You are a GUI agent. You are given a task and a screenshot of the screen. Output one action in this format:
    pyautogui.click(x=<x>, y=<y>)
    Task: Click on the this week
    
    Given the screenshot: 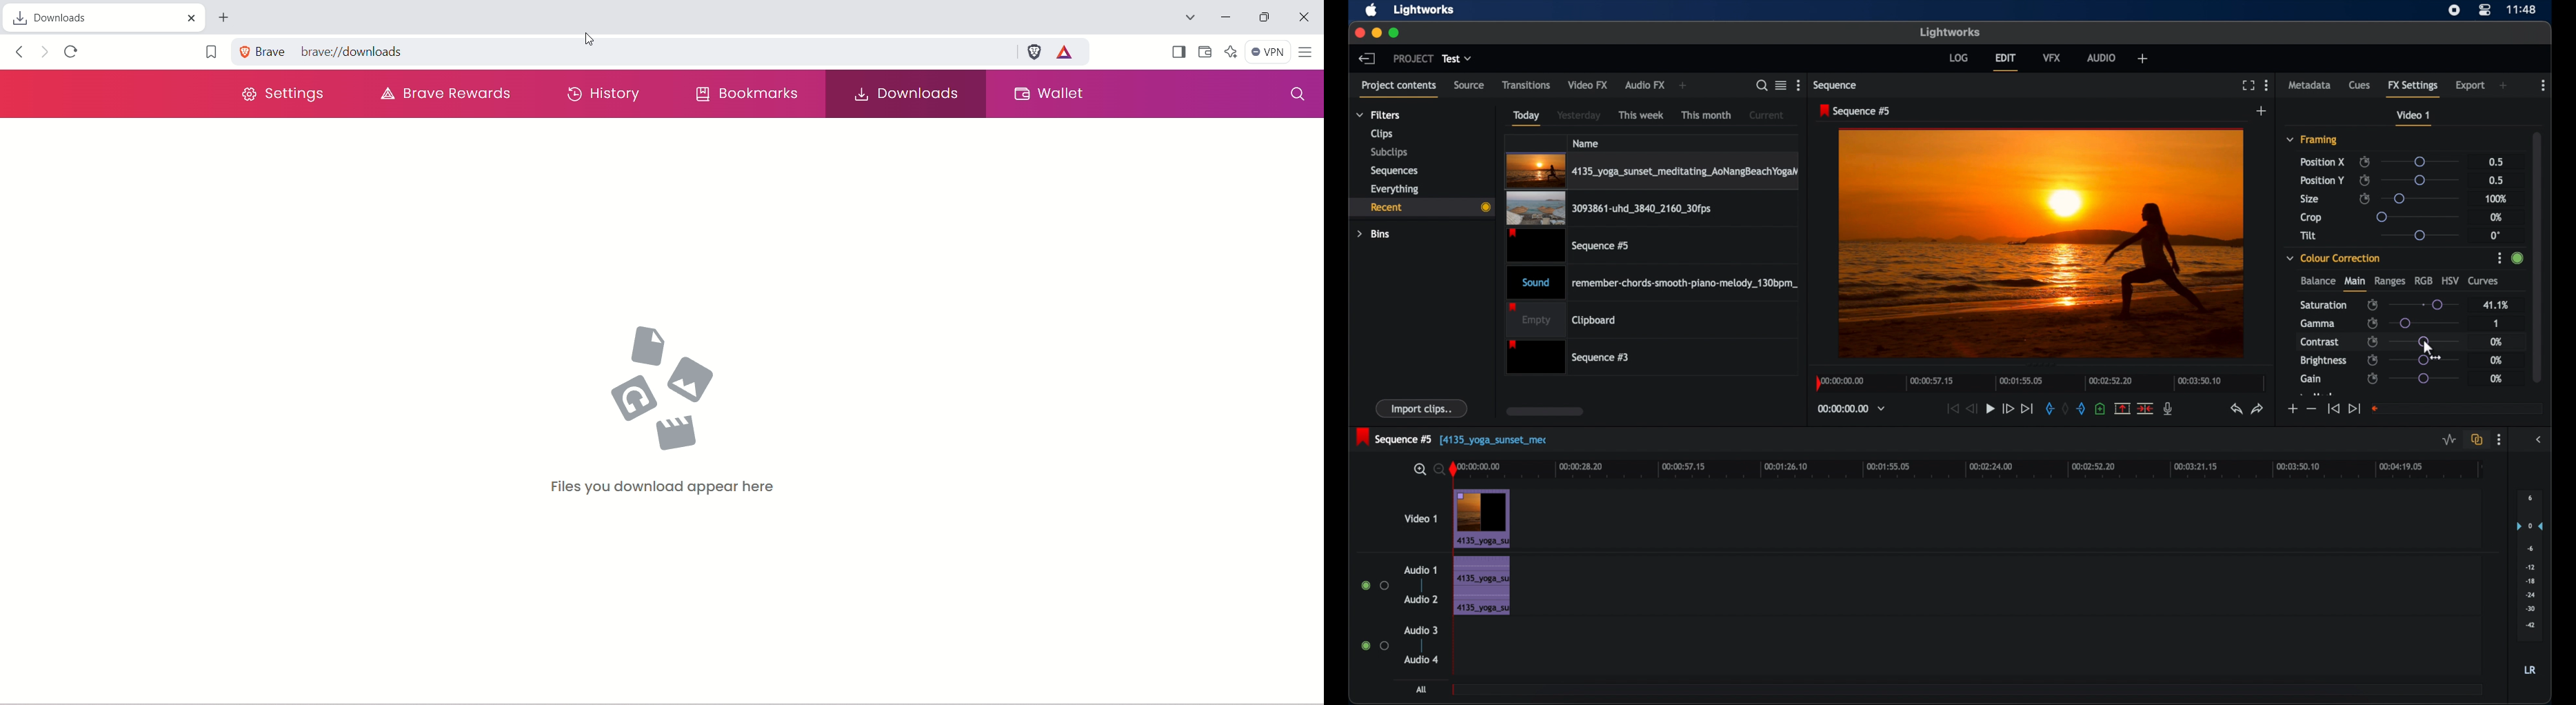 What is the action you would take?
    pyautogui.click(x=1642, y=114)
    